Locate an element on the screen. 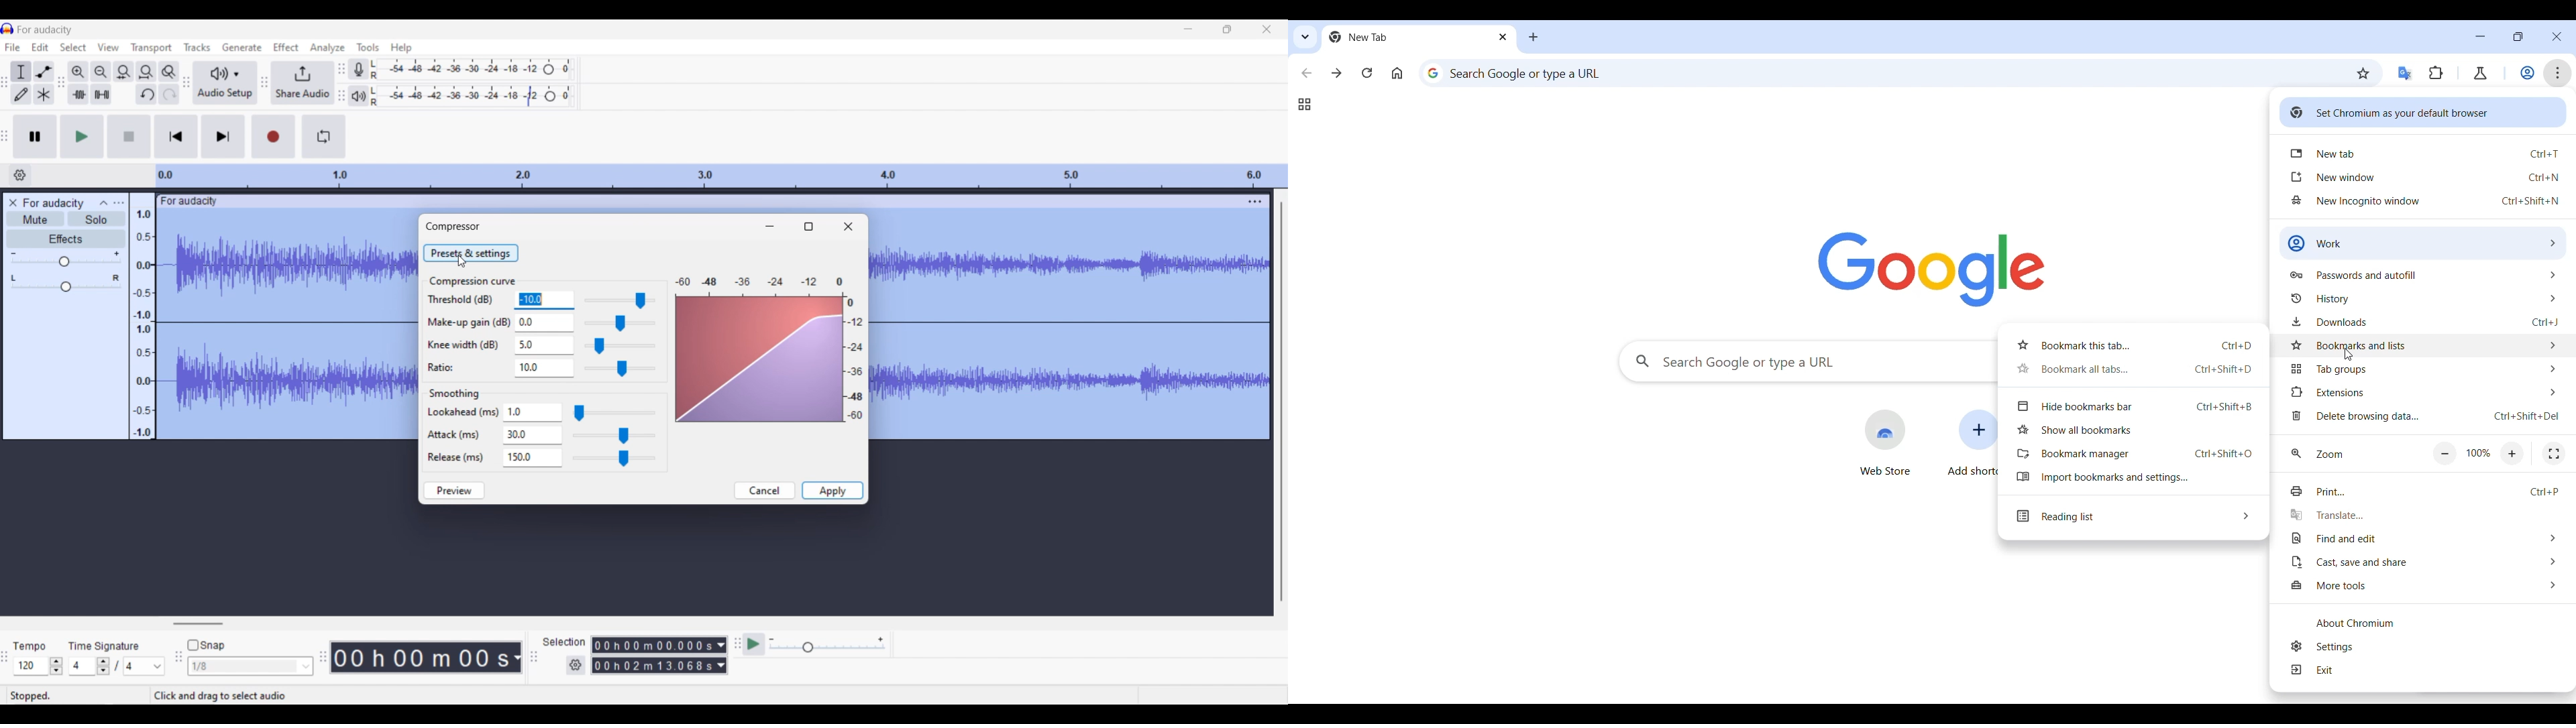 This screenshot has height=728, width=2576. Analyze is located at coordinates (327, 48).